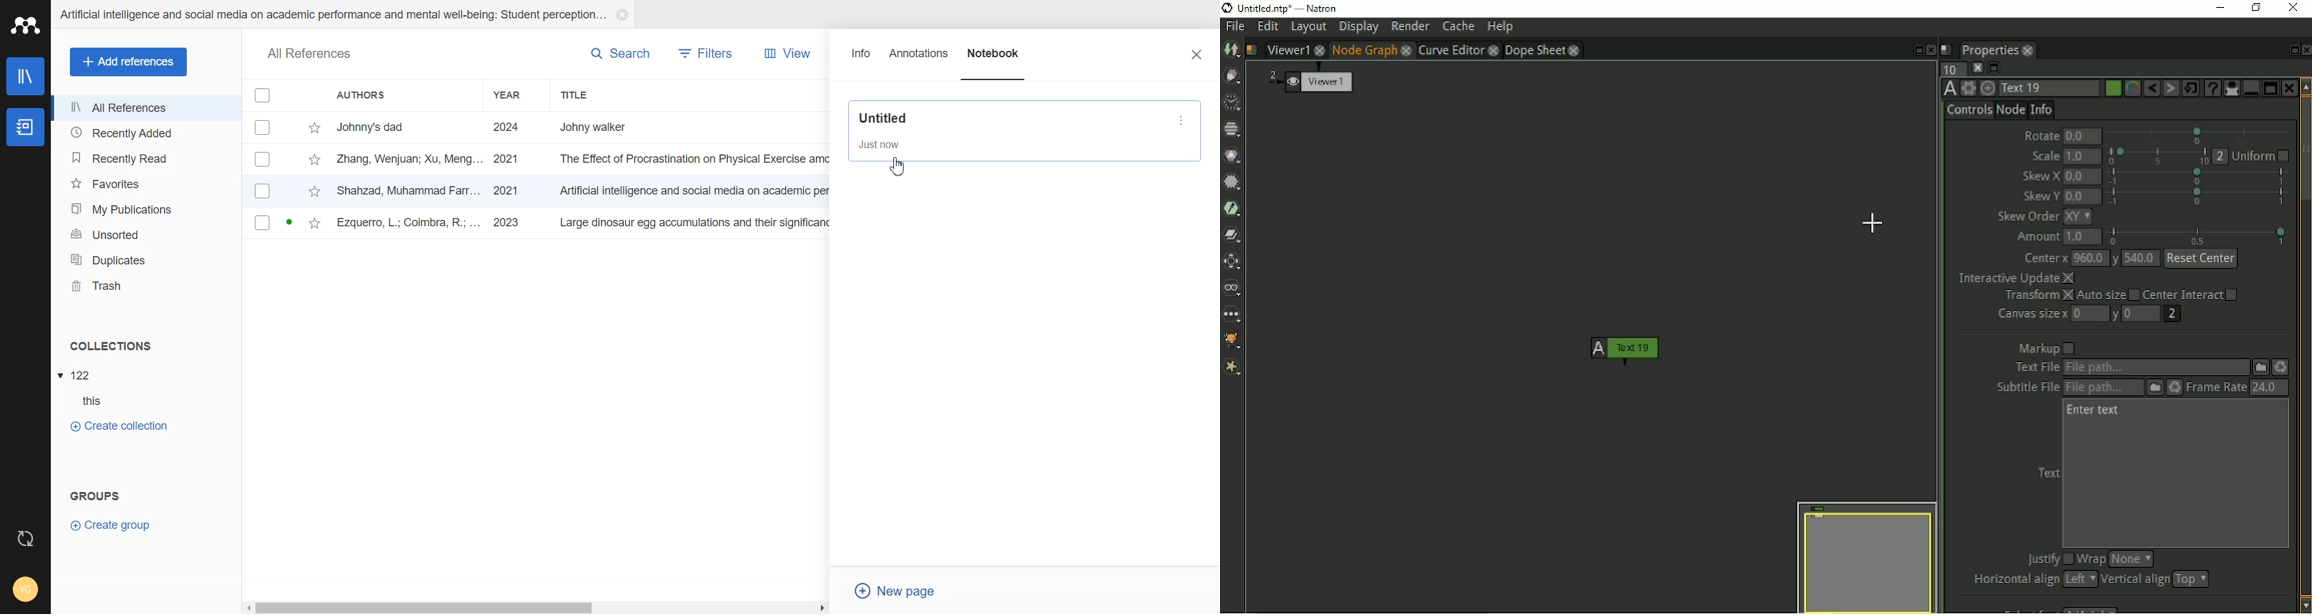 The width and height of the screenshot is (2324, 616). What do you see at coordinates (1197, 54) in the screenshot?
I see `Close` at bounding box center [1197, 54].